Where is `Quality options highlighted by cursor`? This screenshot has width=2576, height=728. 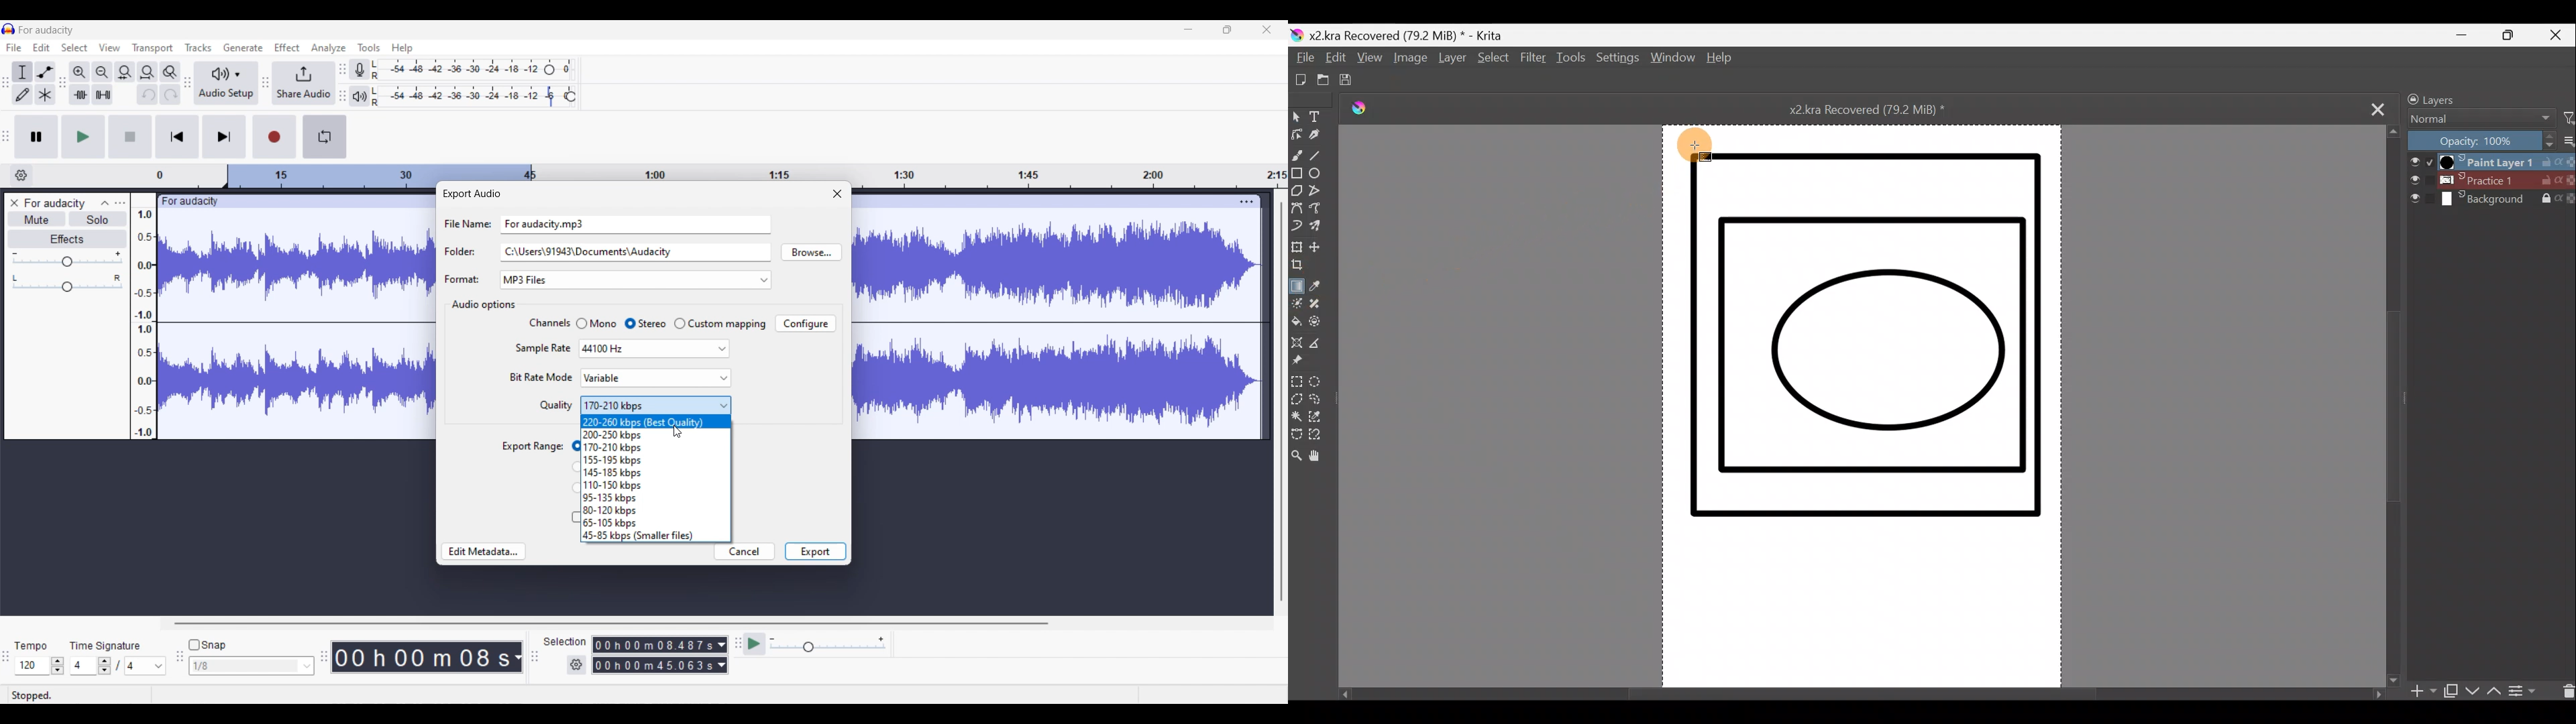 Quality options highlighted by cursor is located at coordinates (655, 406).